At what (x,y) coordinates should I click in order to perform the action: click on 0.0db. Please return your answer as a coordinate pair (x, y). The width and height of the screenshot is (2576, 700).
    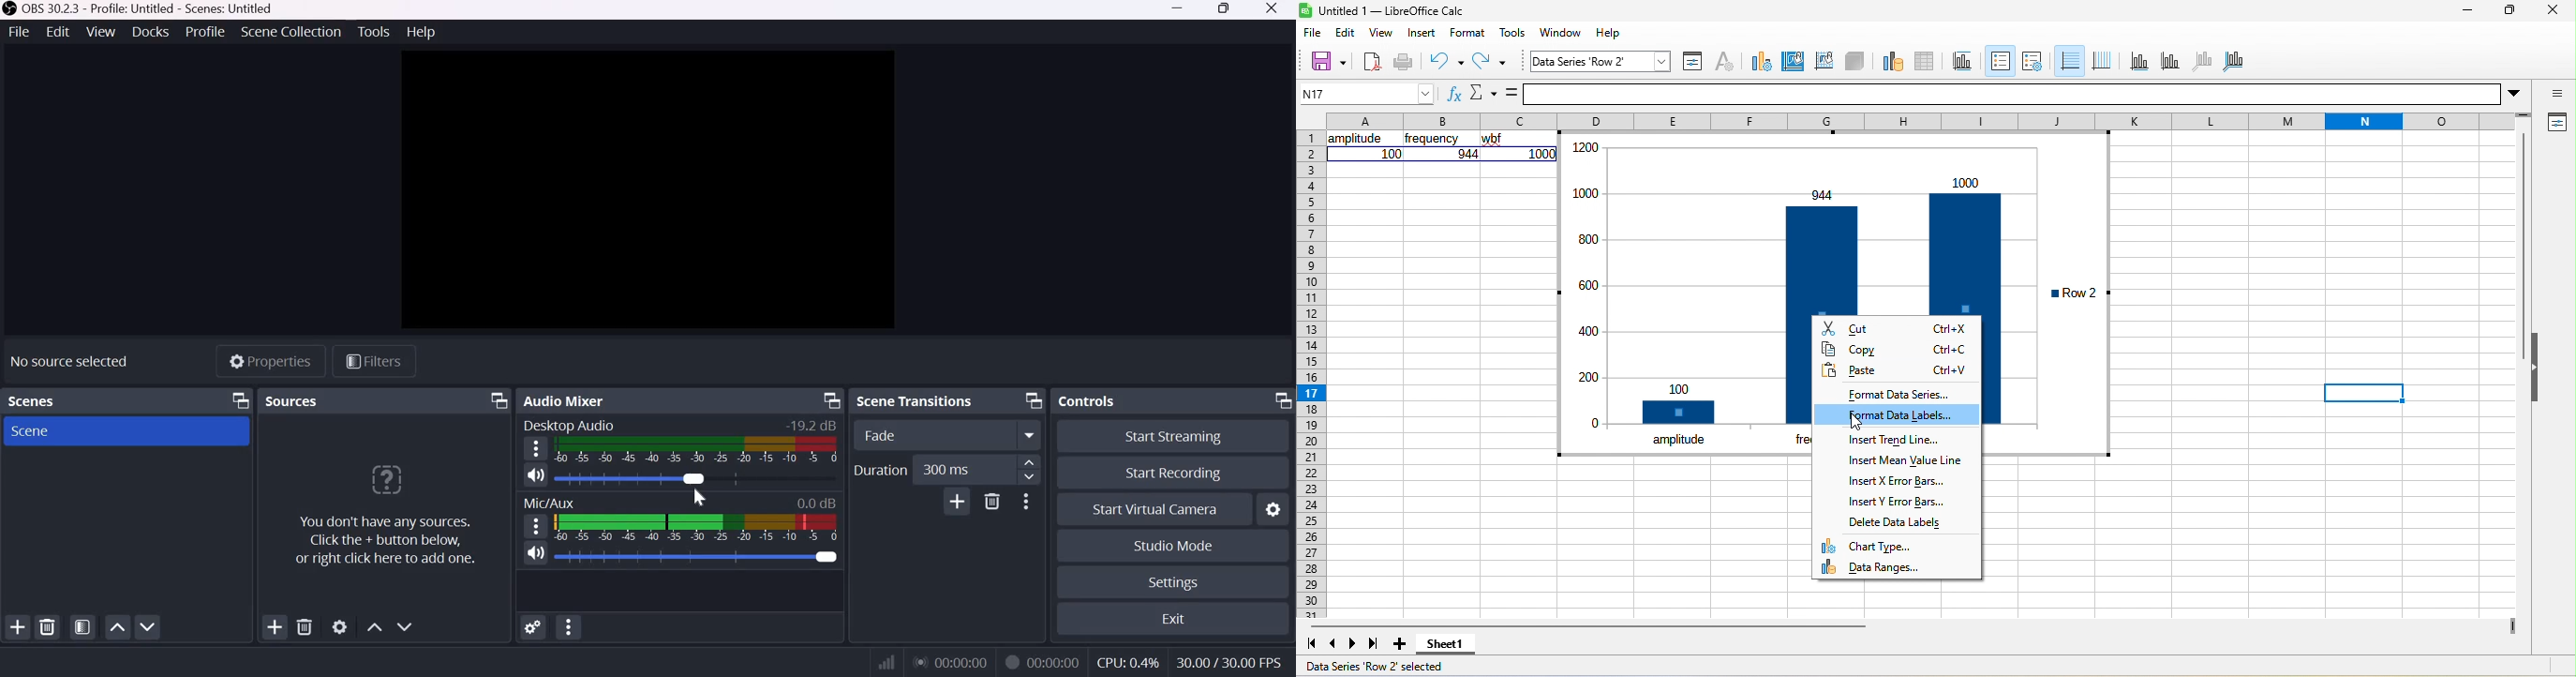
    Looking at the image, I should click on (816, 502).